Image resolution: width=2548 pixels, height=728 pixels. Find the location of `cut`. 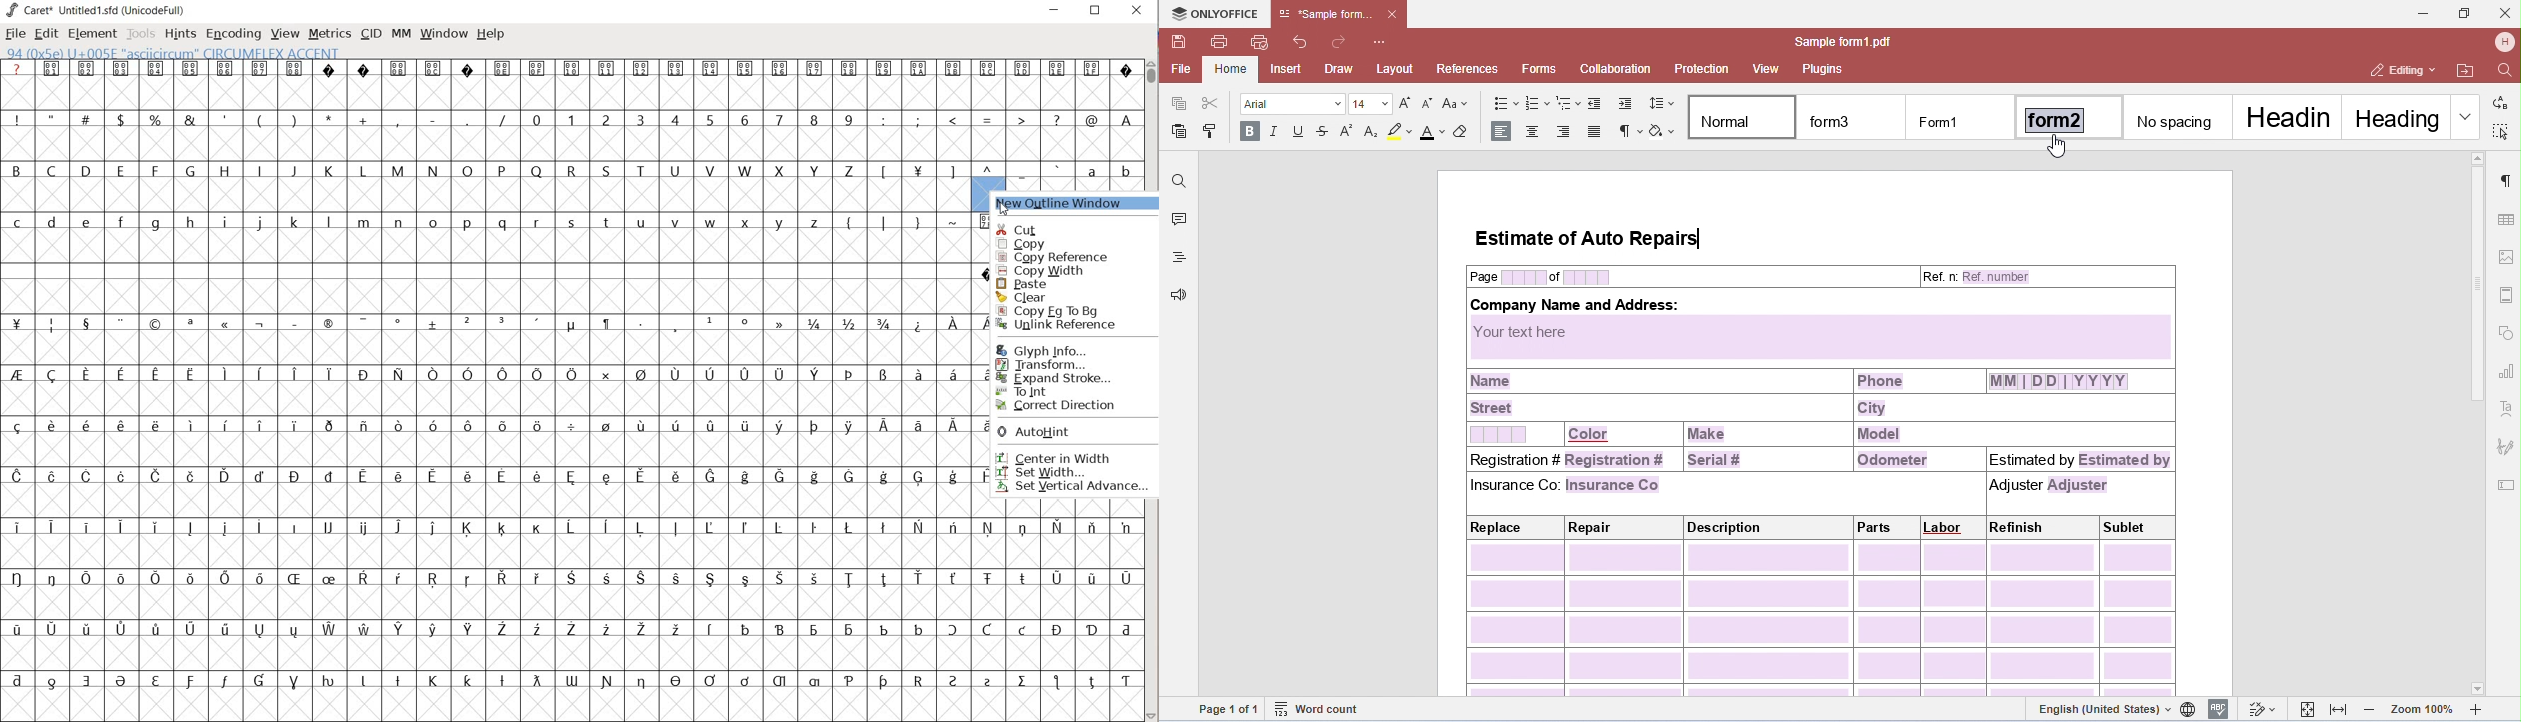

cut is located at coordinates (1048, 230).